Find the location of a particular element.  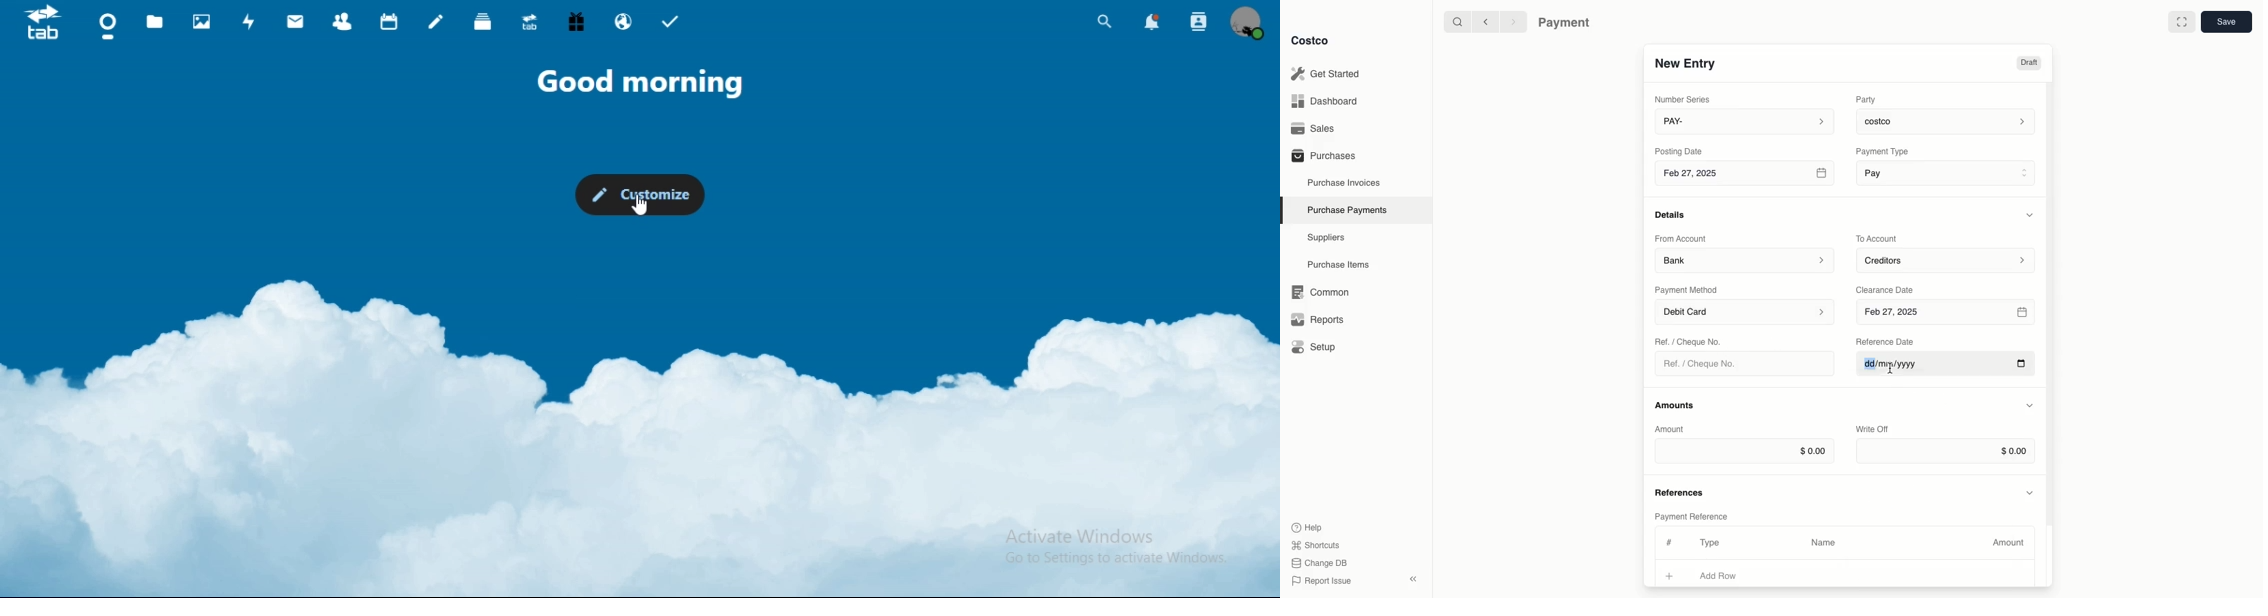

Suppliers is located at coordinates (1326, 237).